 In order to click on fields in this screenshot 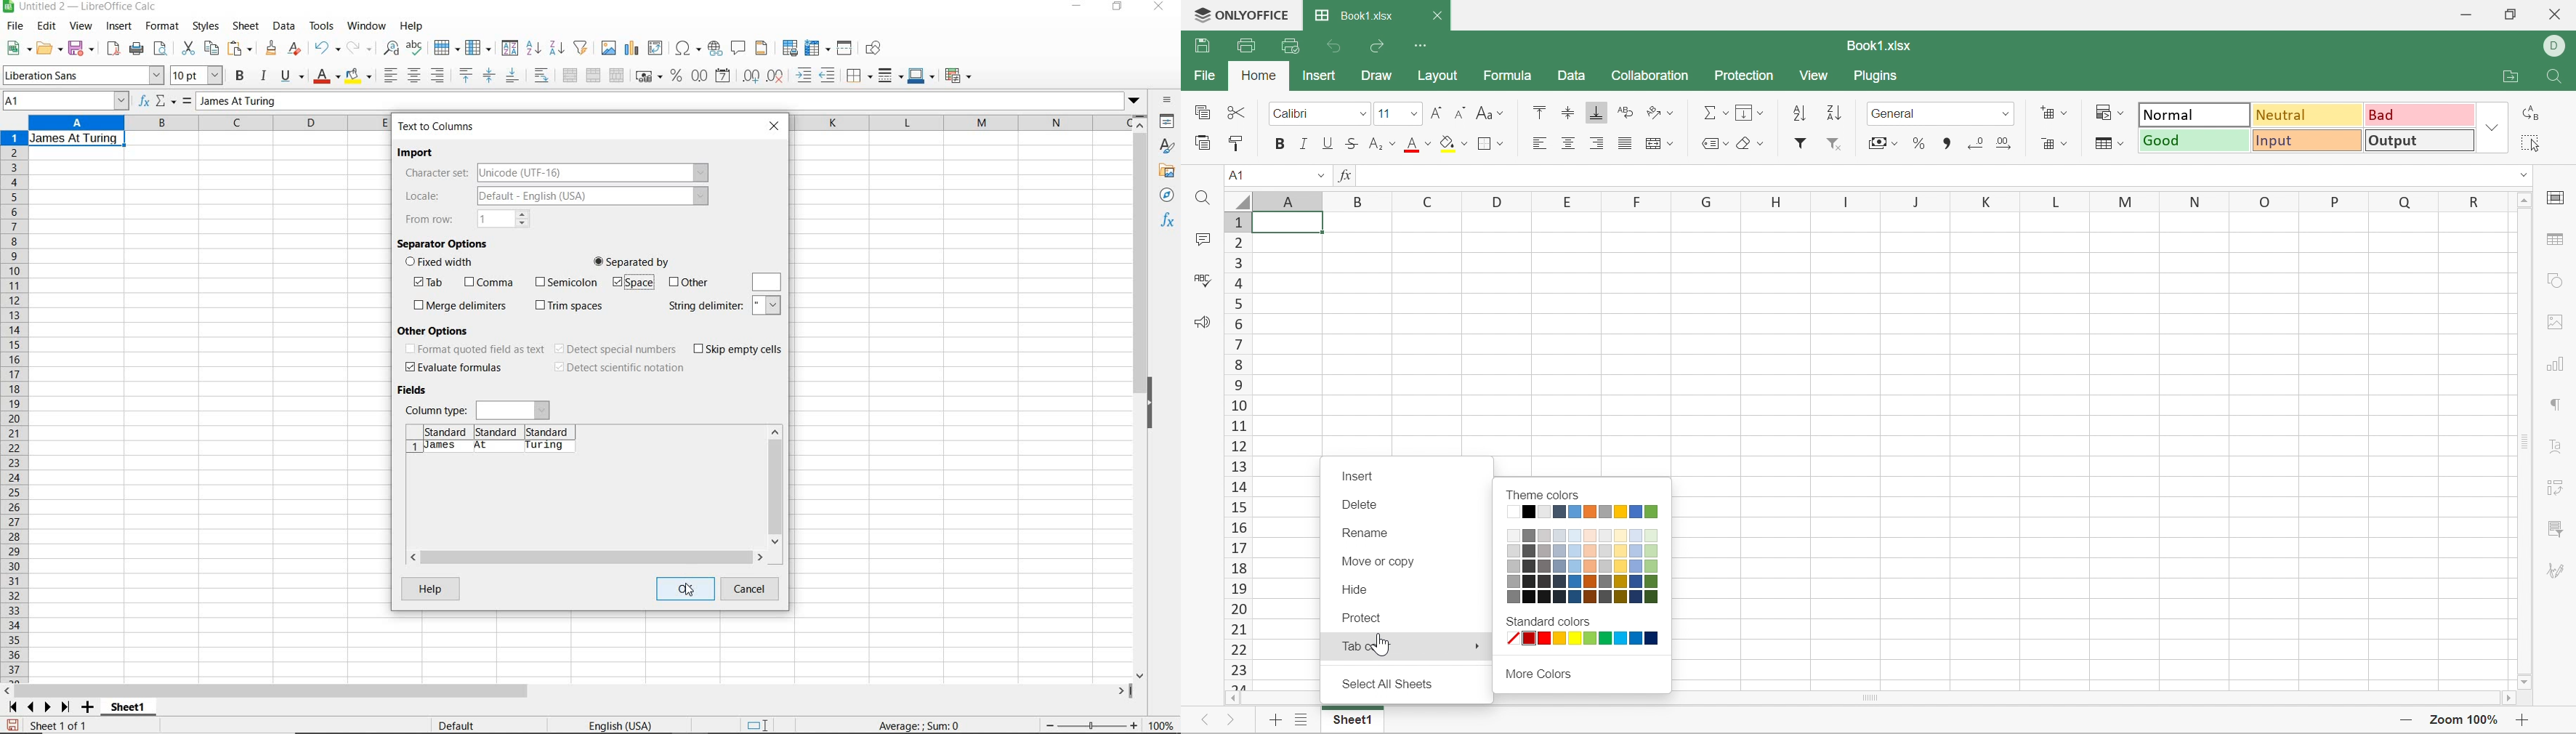, I will do `click(416, 391)`.